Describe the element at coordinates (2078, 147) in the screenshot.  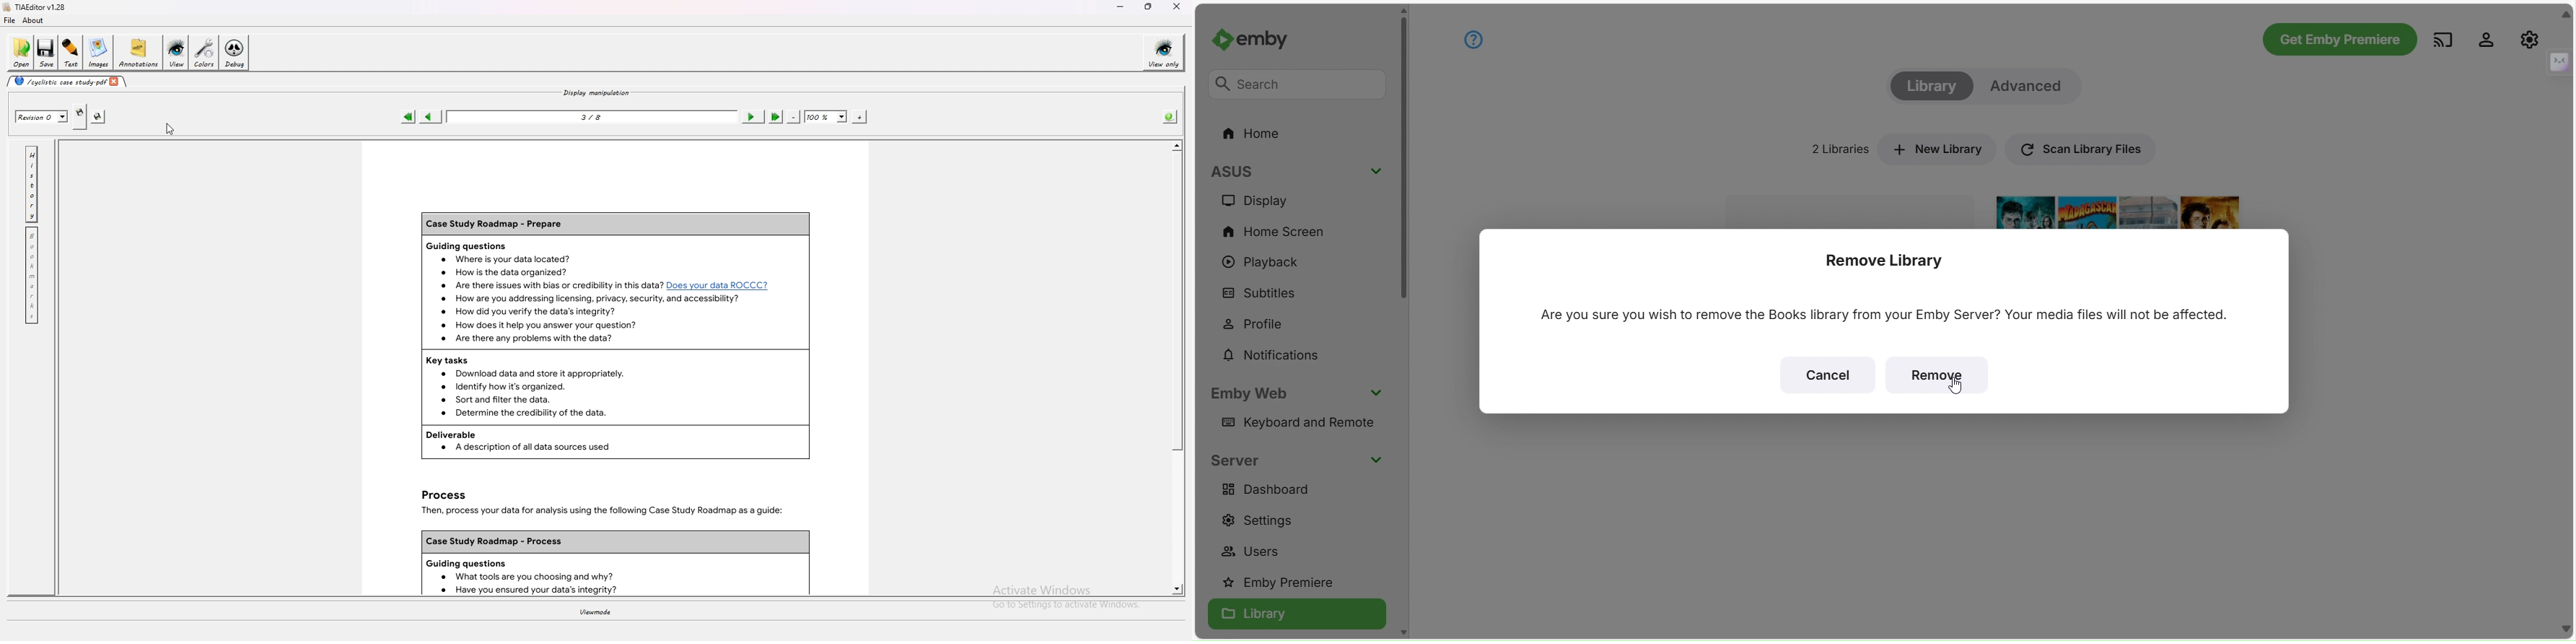
I see `Scan Library Files` at that location.